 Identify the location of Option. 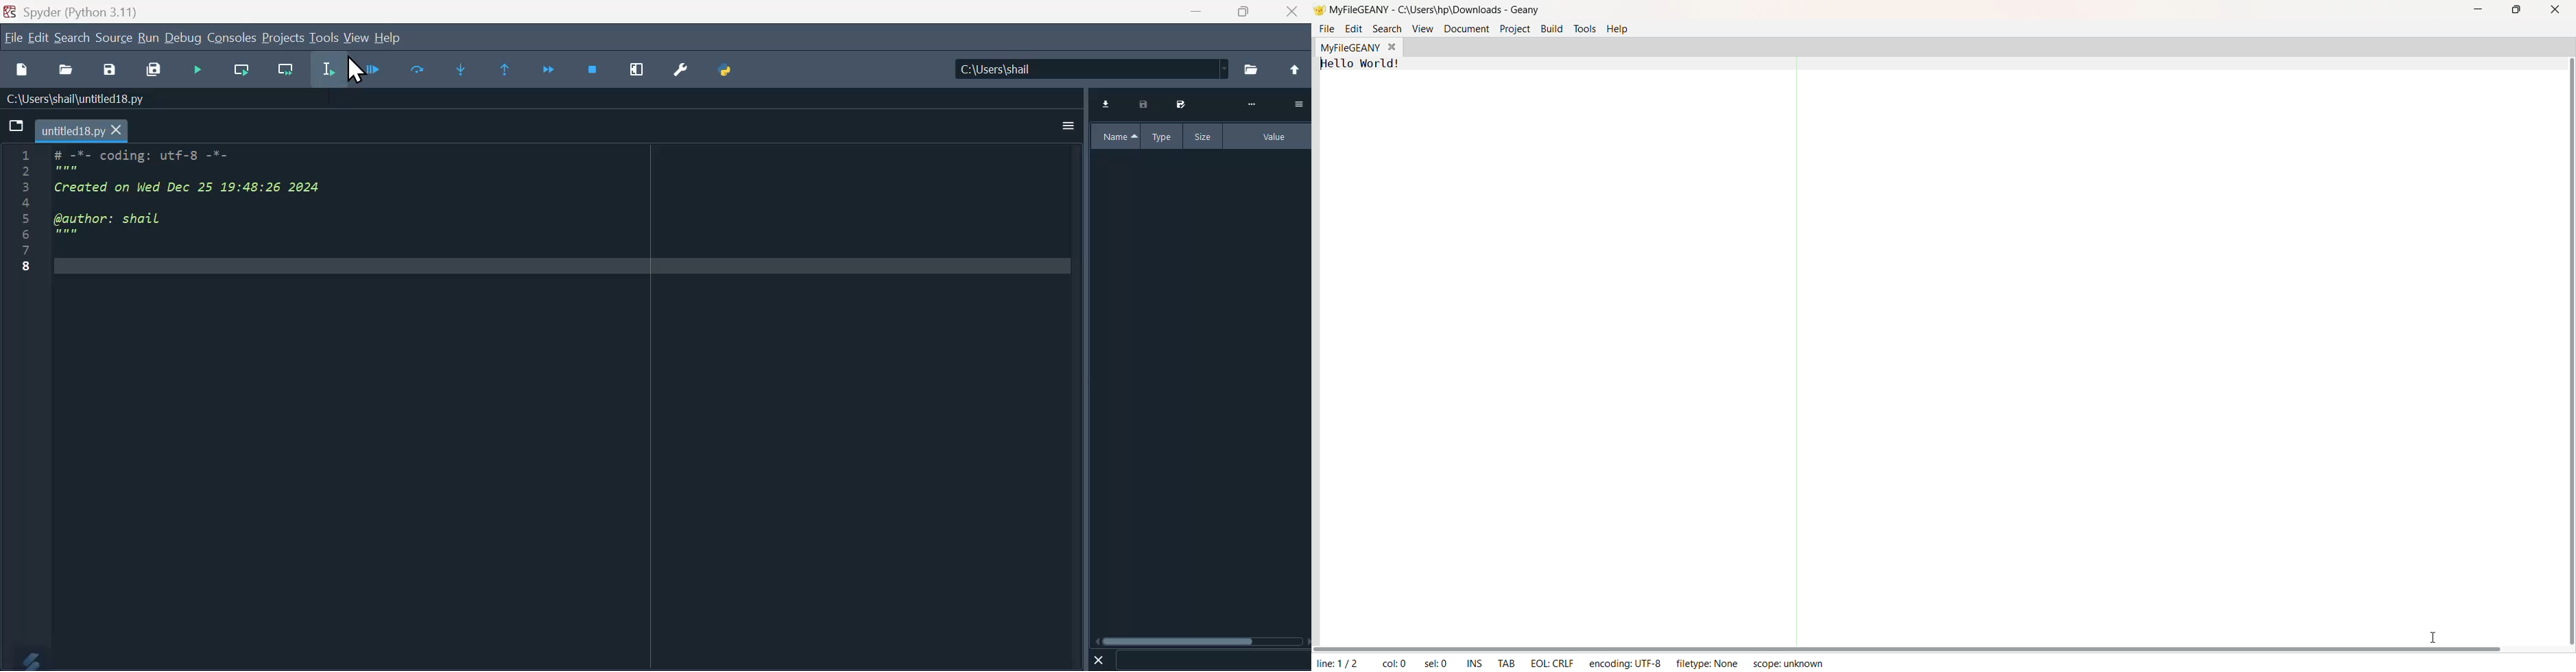
(1298, 104).